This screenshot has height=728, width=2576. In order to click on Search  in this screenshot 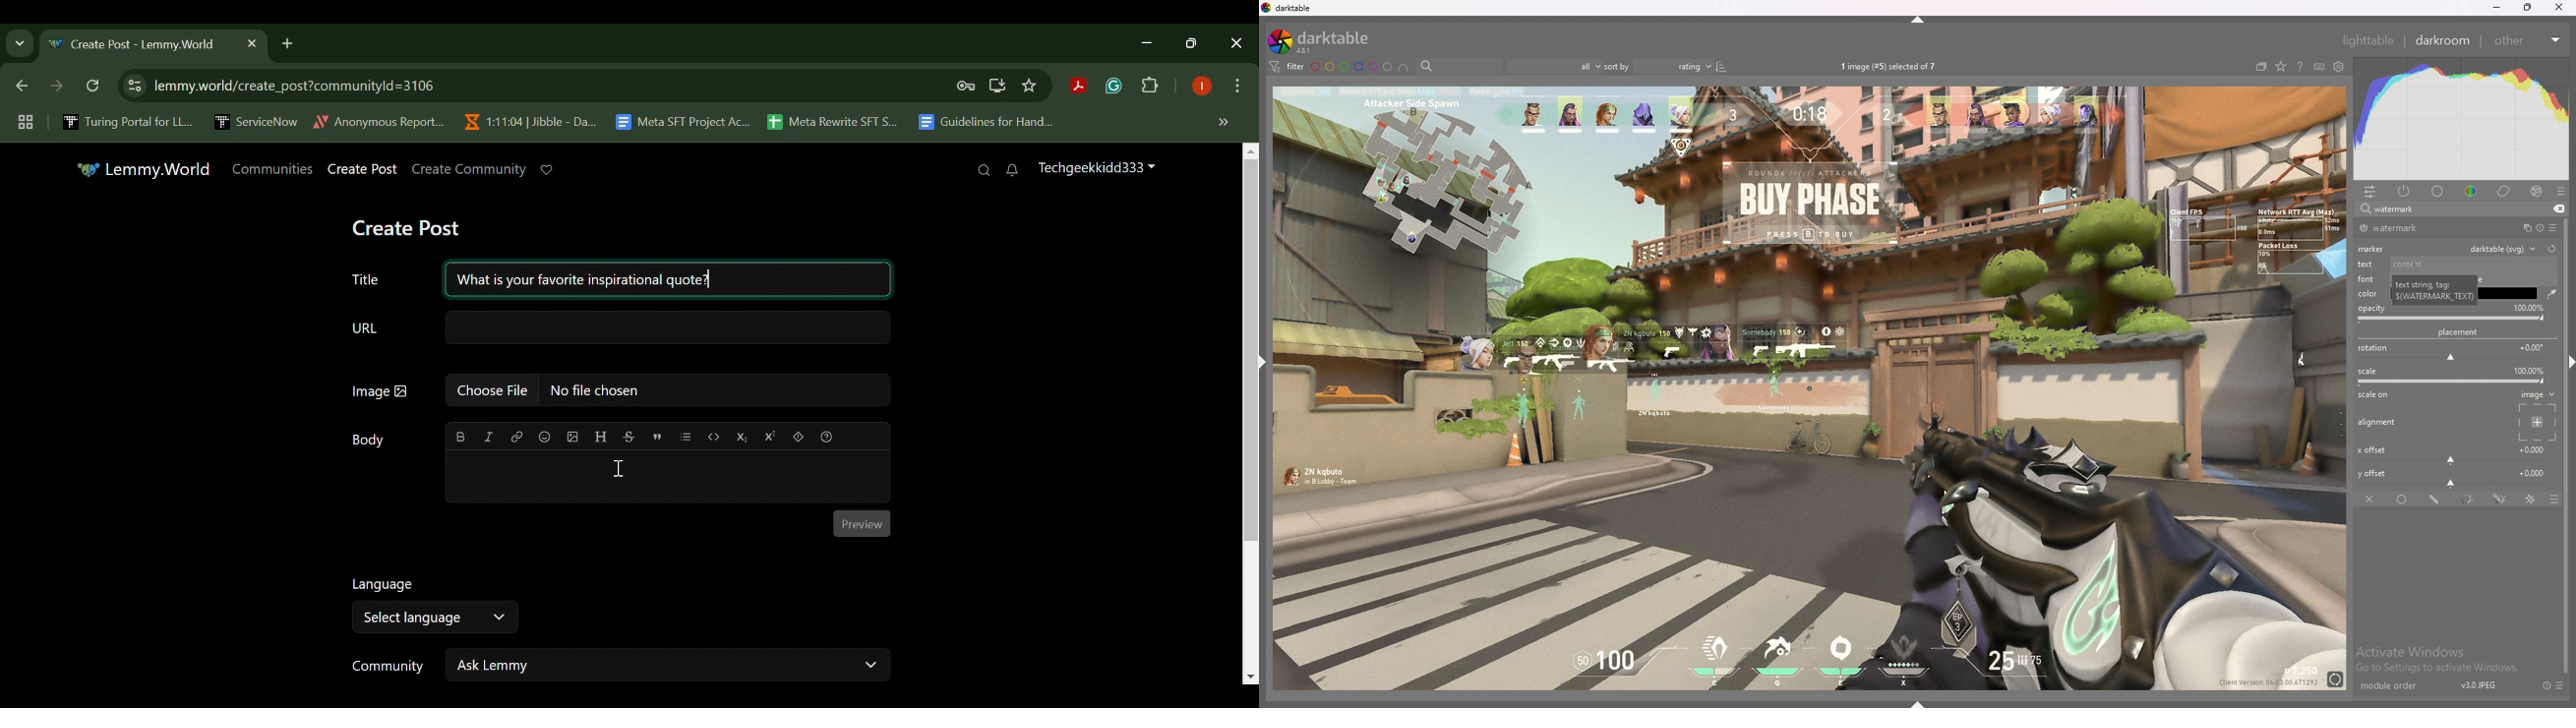, I will do `click(984, 170)`.